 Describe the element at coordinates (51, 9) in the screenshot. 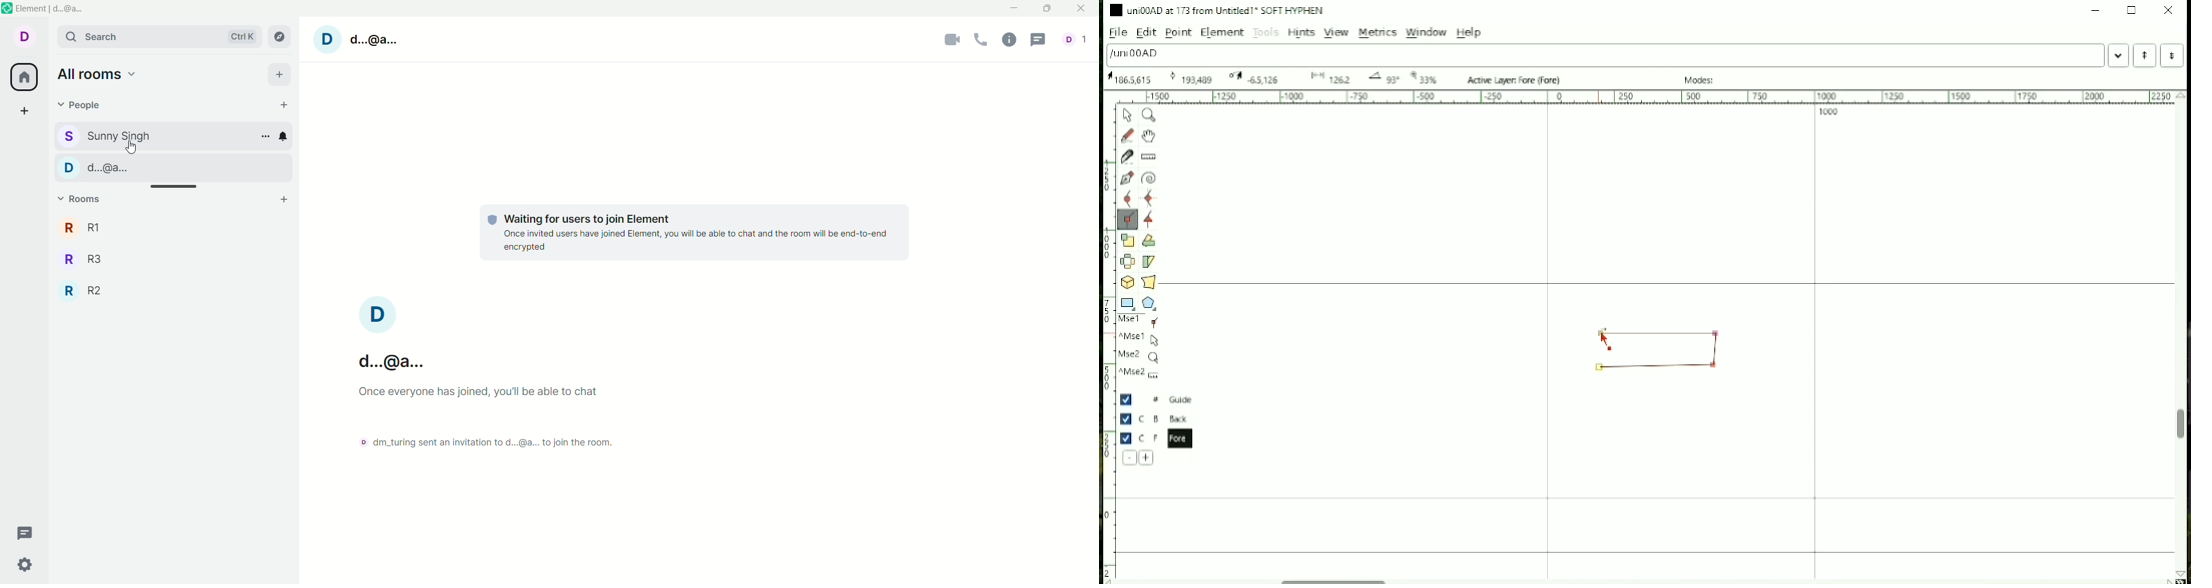

I see `element` at that location.